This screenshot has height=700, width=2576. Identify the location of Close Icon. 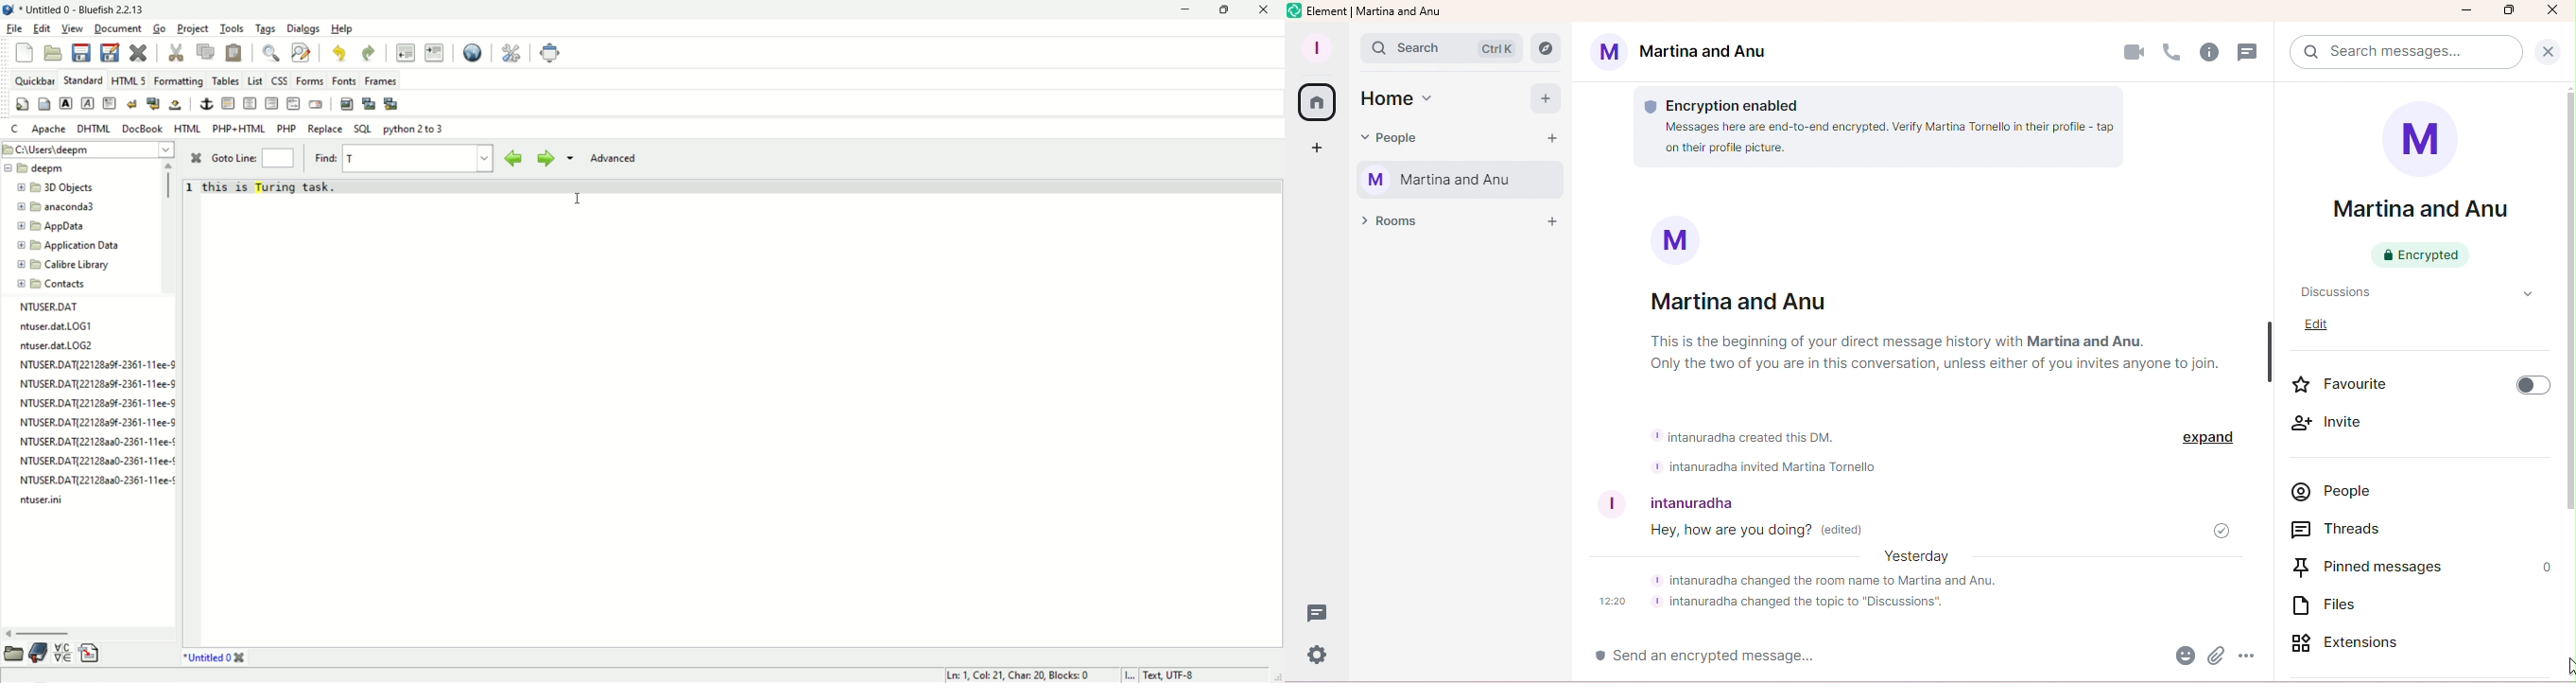
(2551, 10).